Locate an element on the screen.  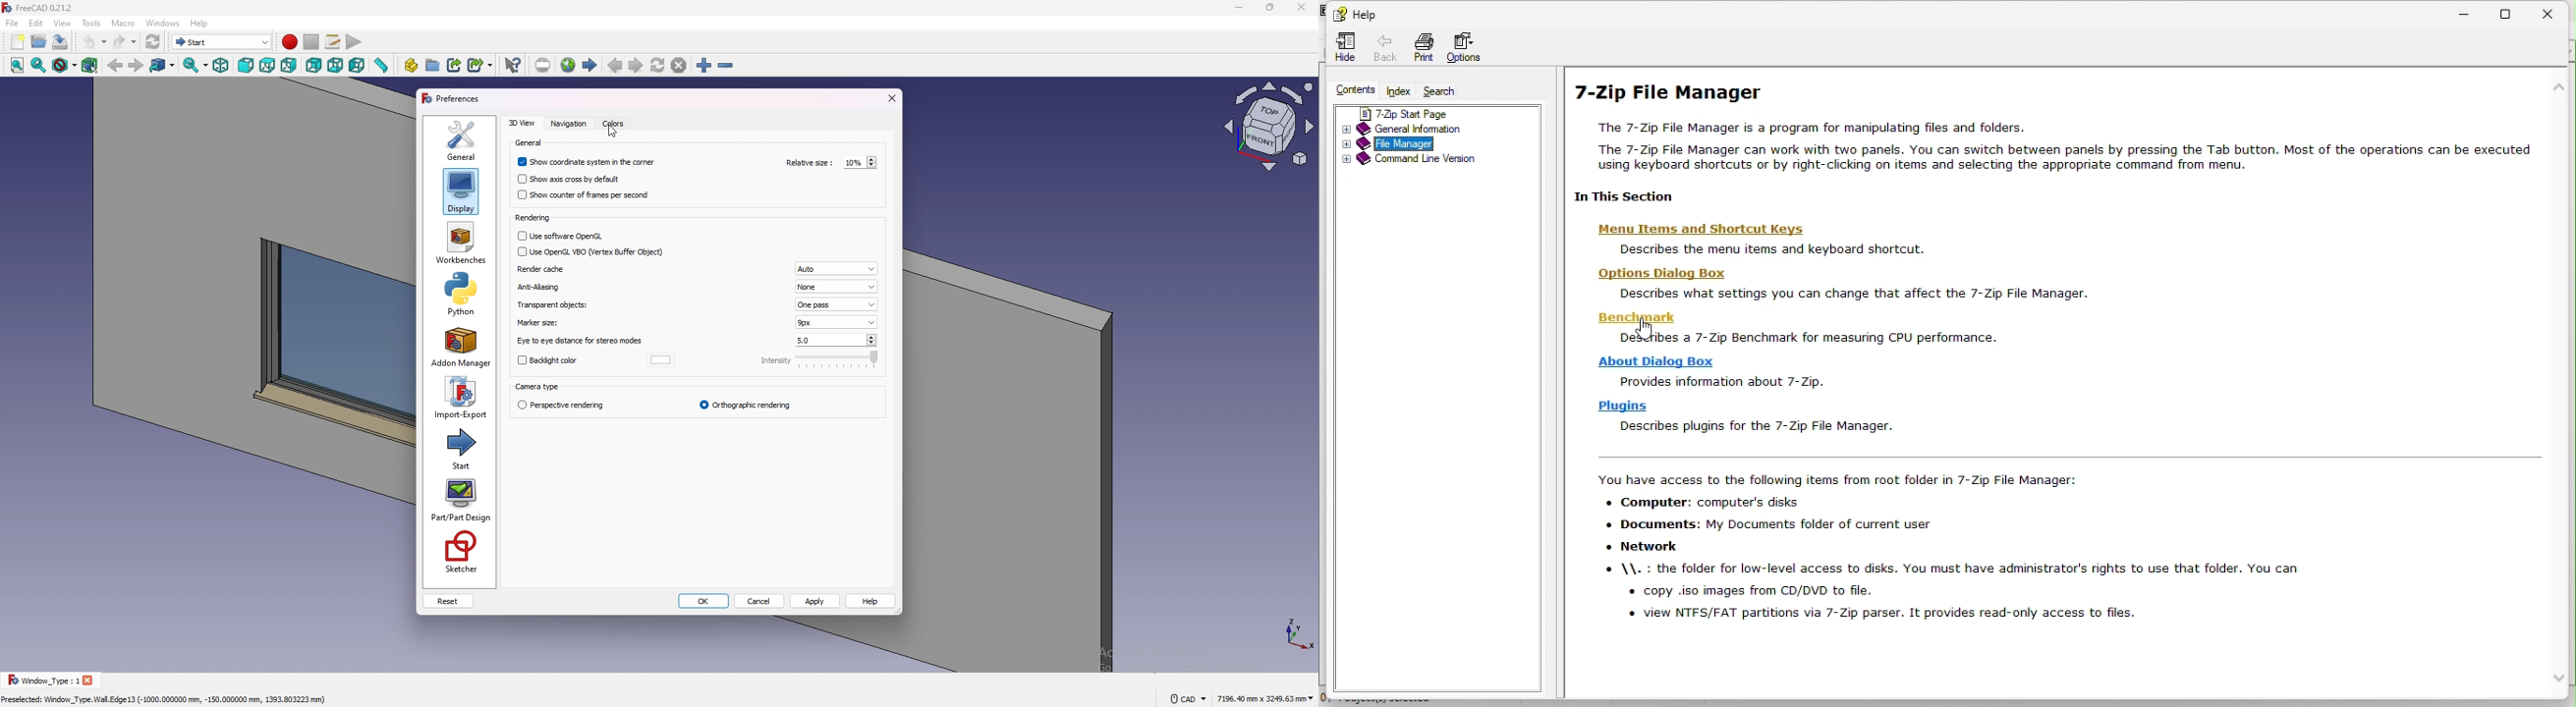
front is located at coordinates (247, 66).